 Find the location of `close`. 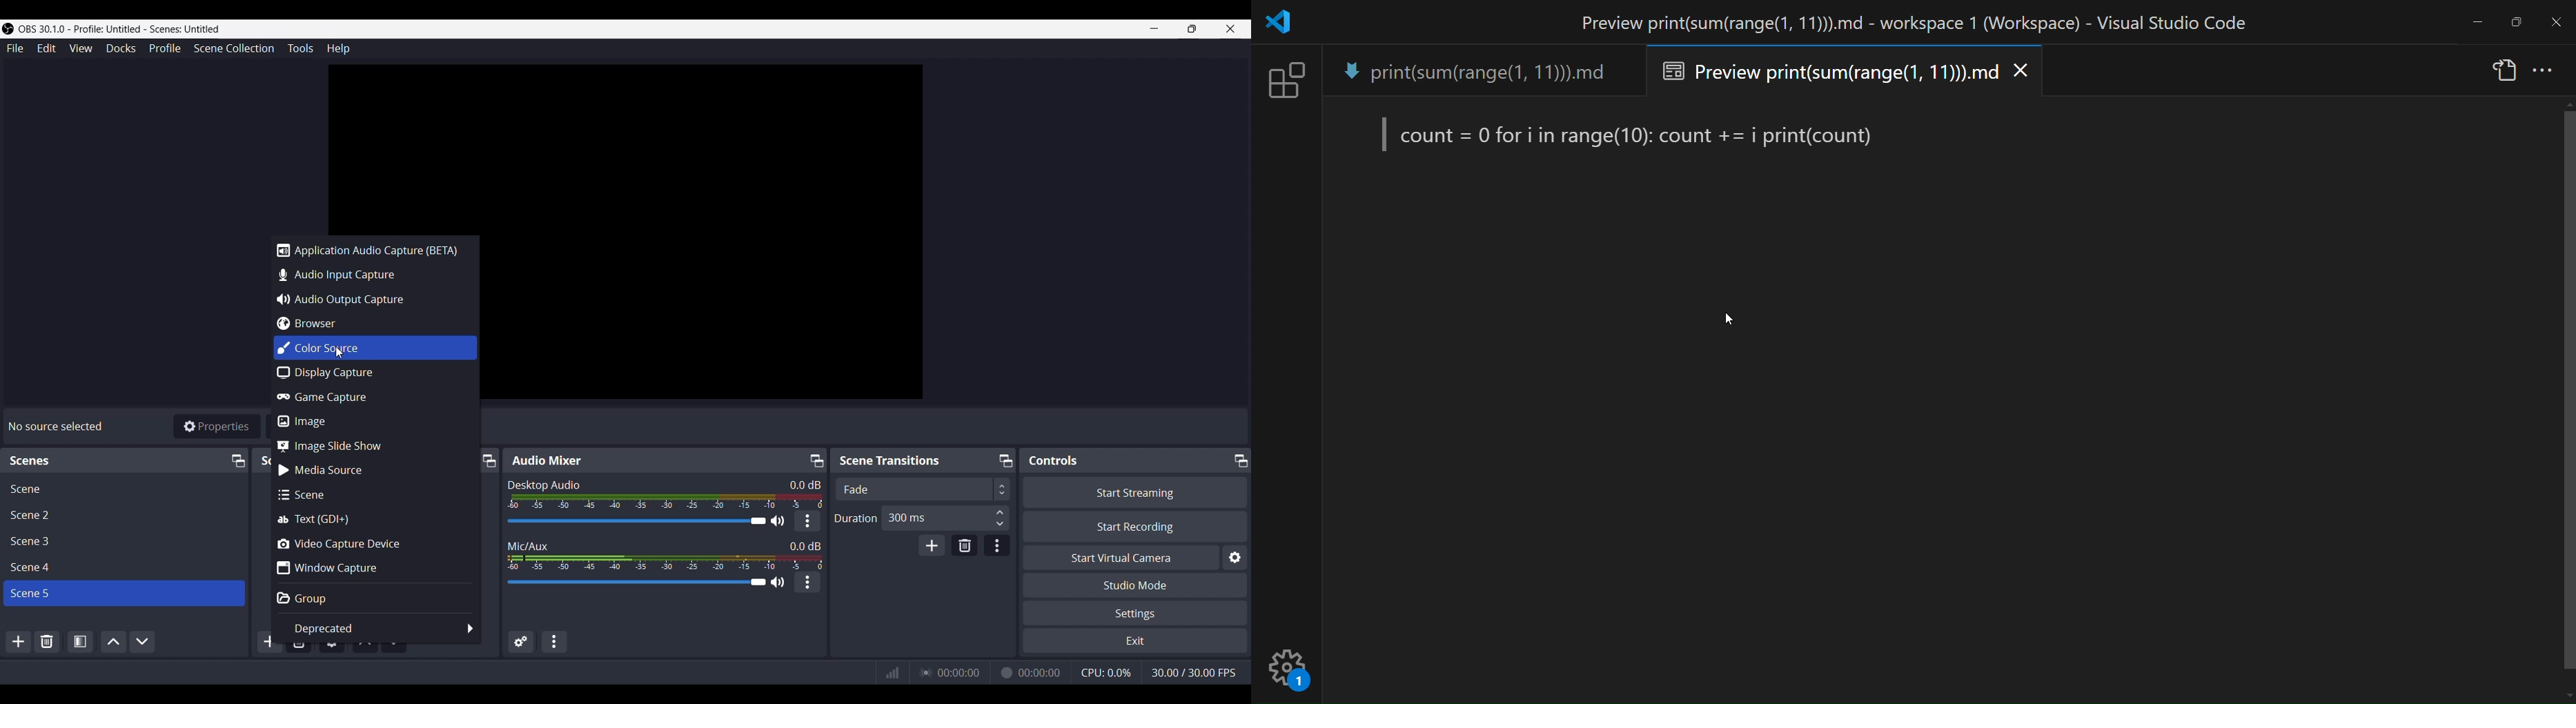

close is located at coordinates (2557, 19).